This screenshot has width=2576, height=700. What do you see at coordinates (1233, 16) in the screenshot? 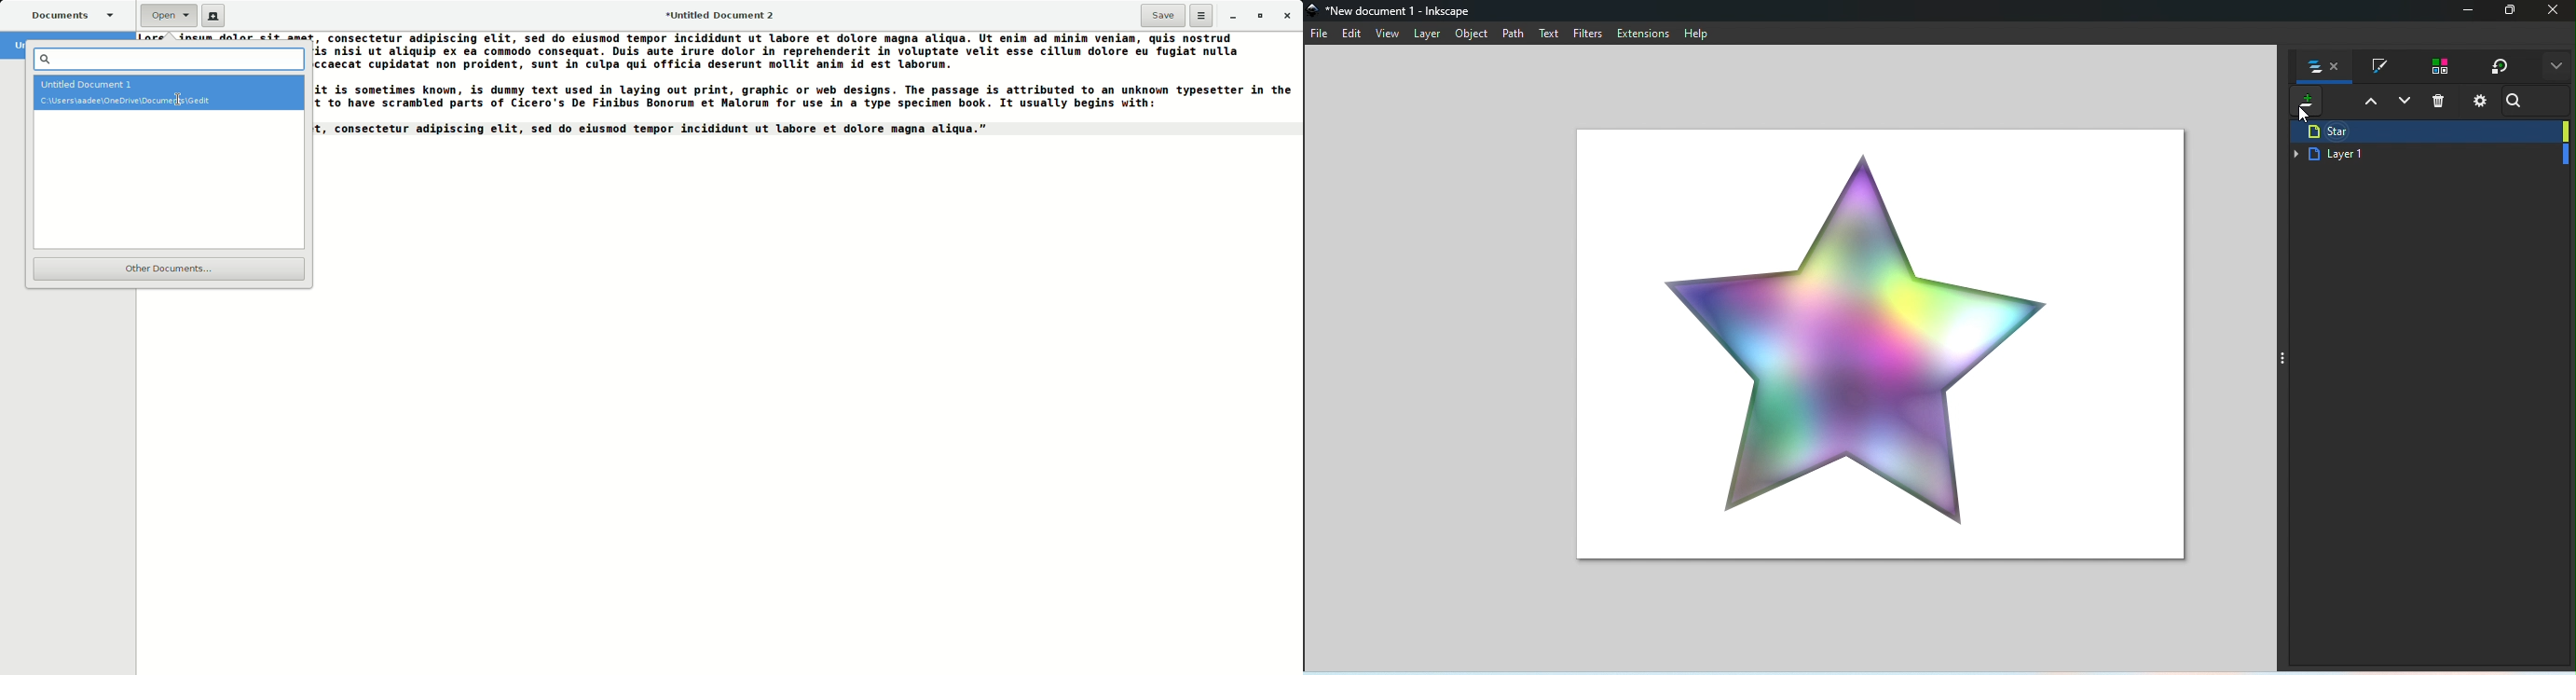
I see `Minimize` at bounding box center [1233, 16].